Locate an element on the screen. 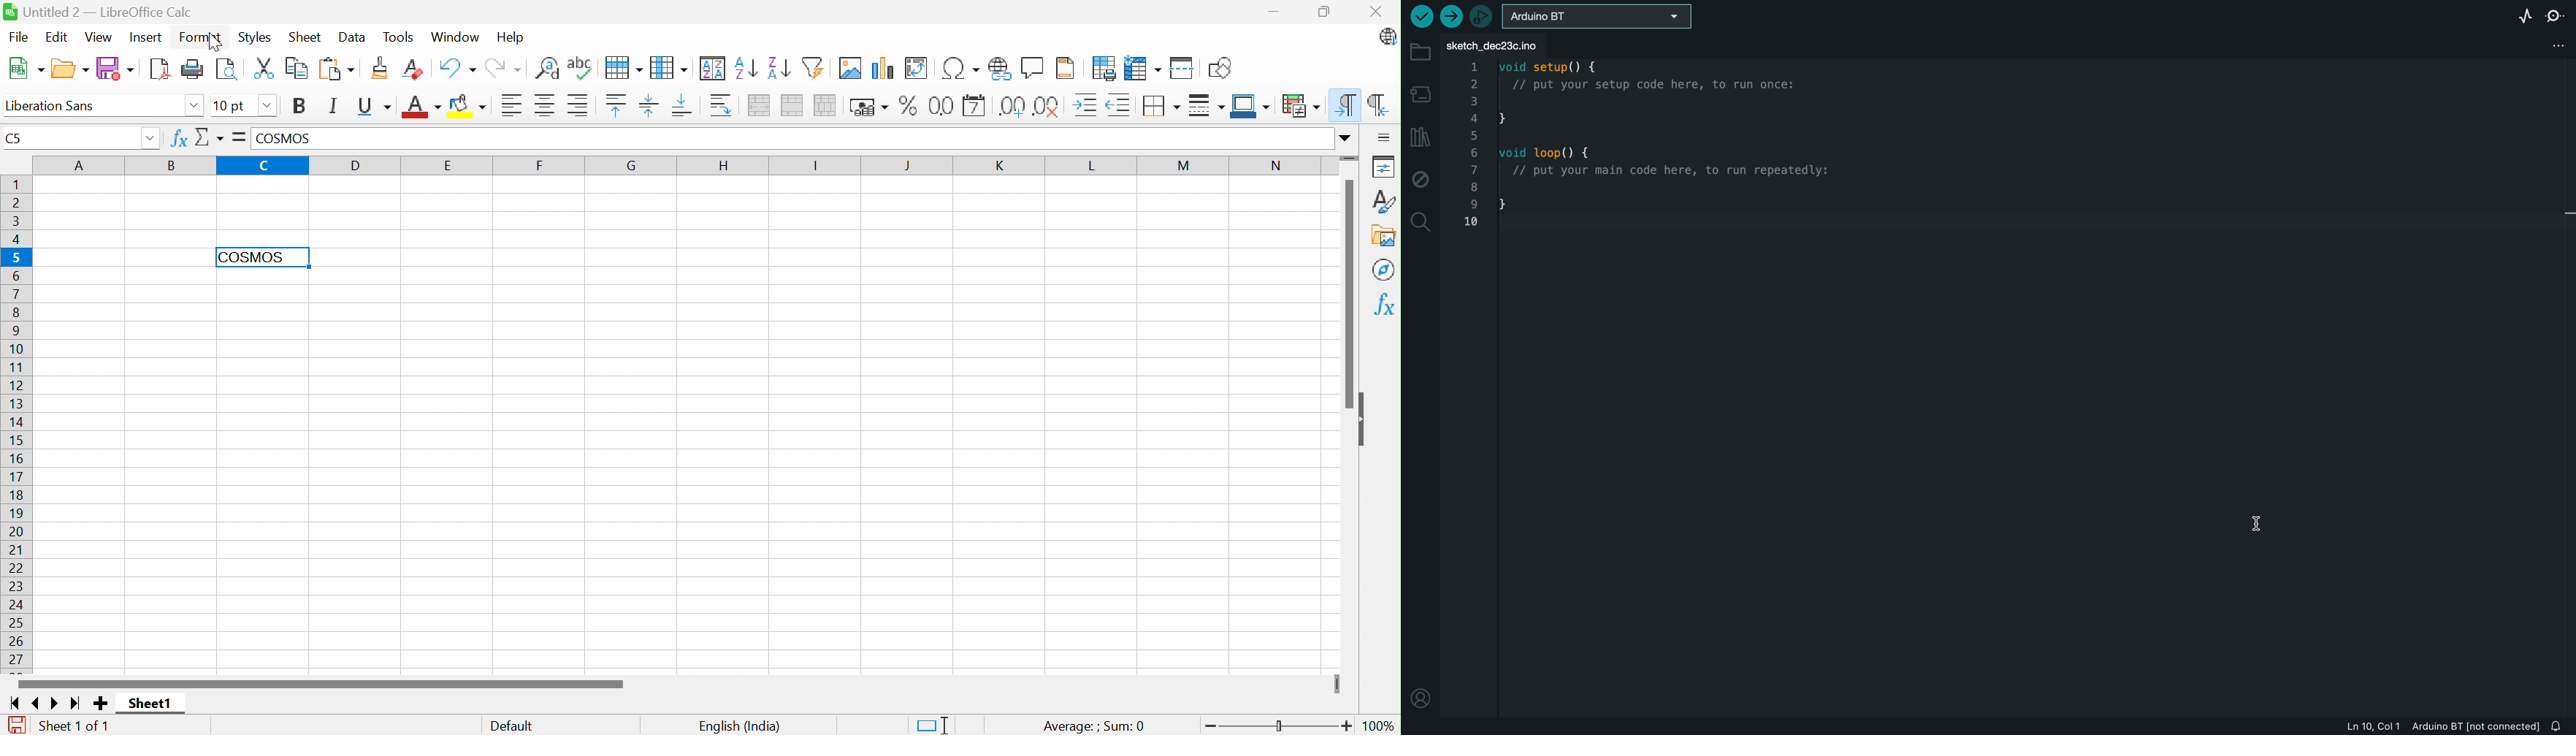 The height and width of the screenshot is (756, 2576). Row is located at coordinates (626, 66).